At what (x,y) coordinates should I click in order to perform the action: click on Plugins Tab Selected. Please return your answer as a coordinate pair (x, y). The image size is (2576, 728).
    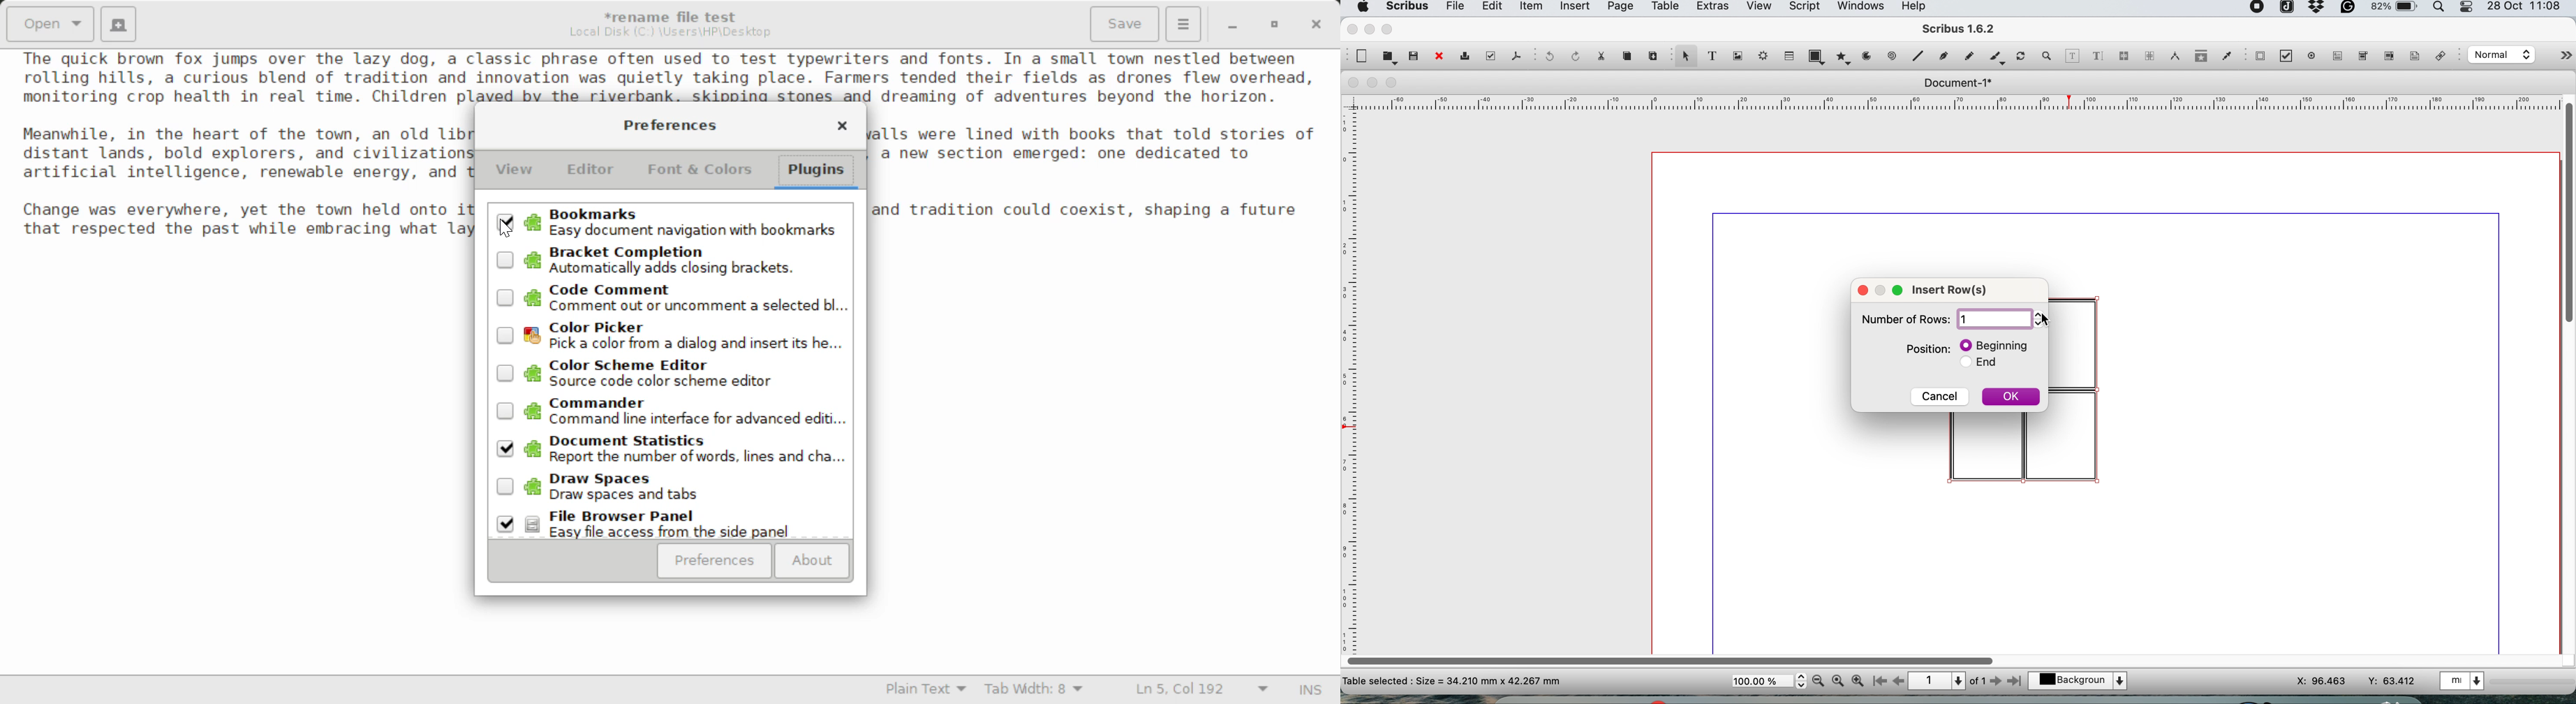
    Looking at the image, I should click on (820, 175).